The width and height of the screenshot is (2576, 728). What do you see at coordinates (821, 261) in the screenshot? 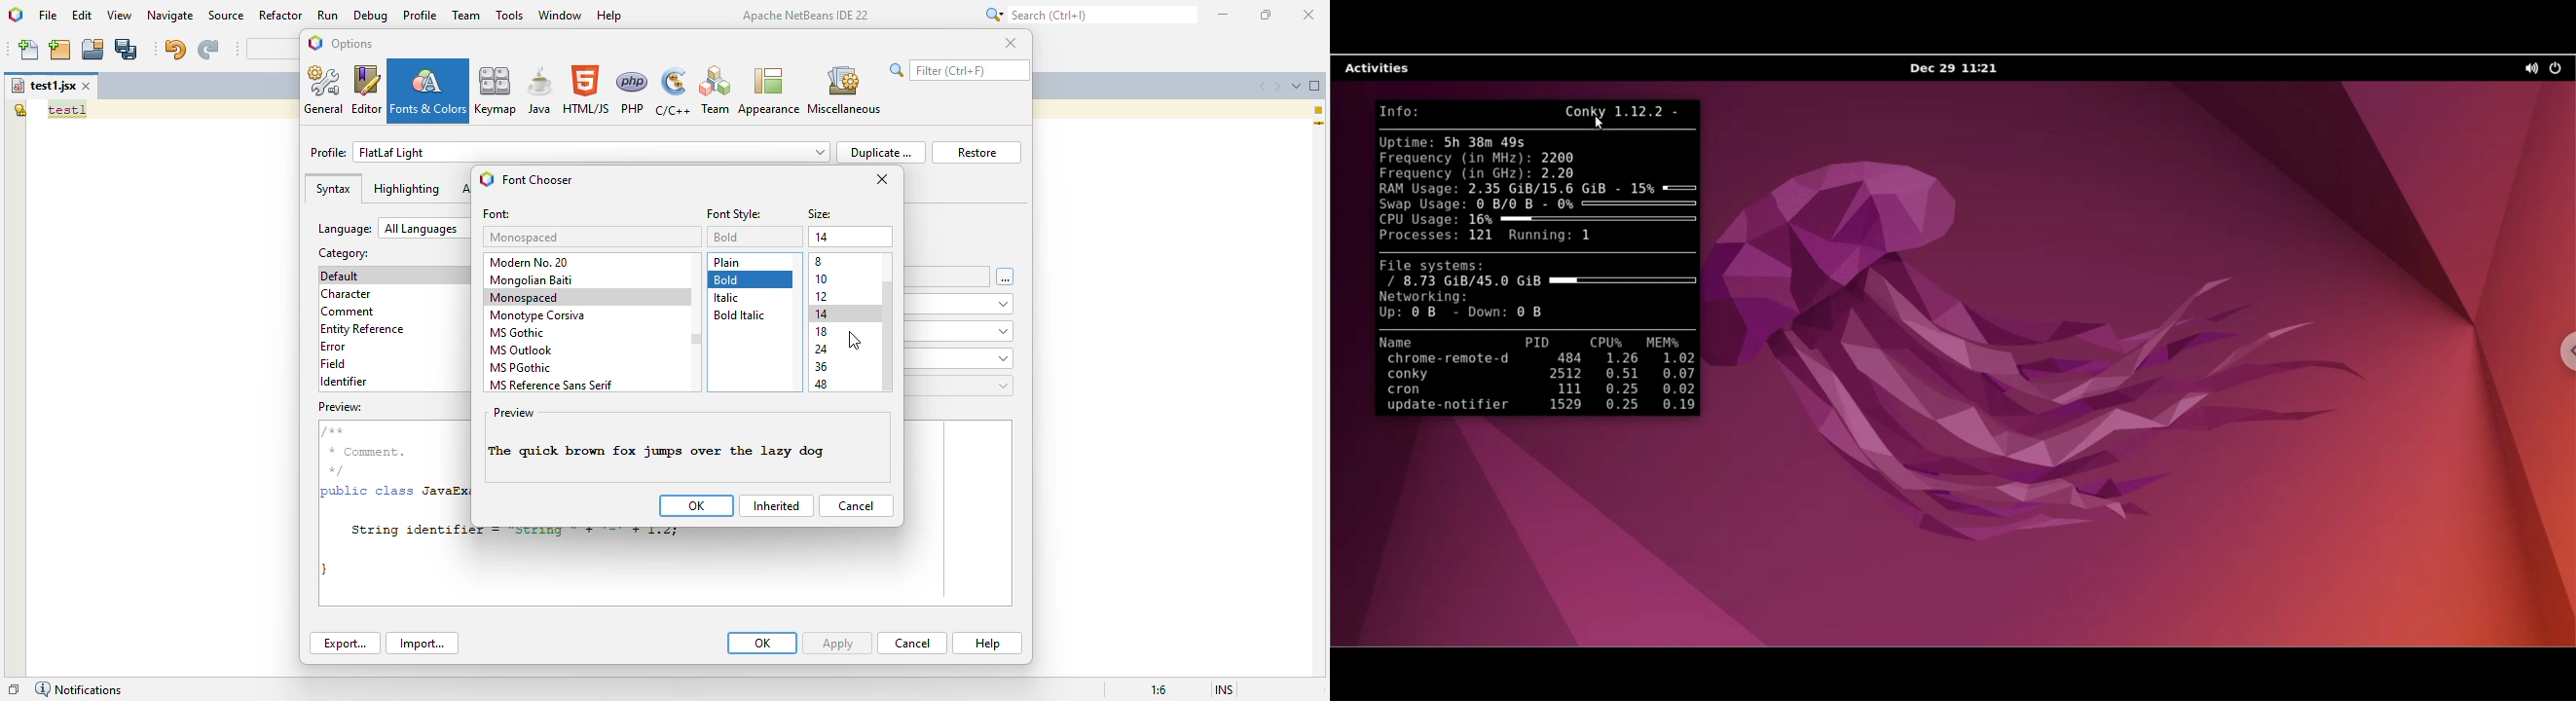
I see `8` at bounding box center [821, 261].